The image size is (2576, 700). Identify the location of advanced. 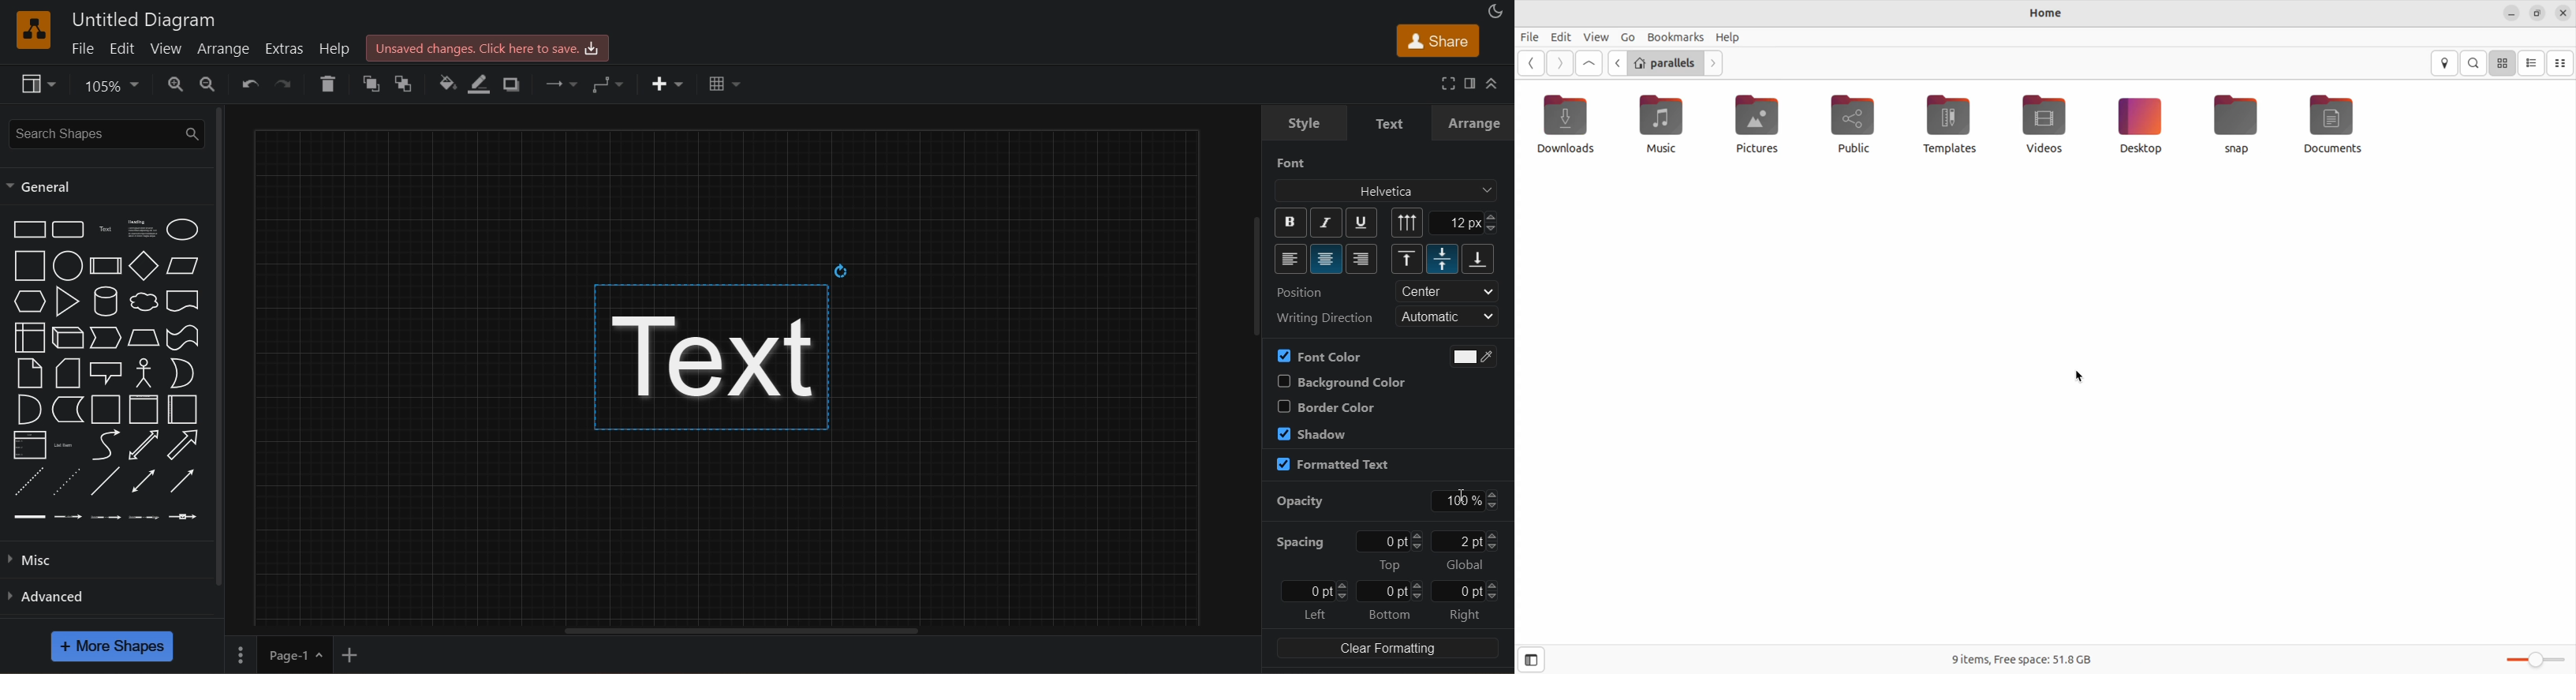
(104, 595).